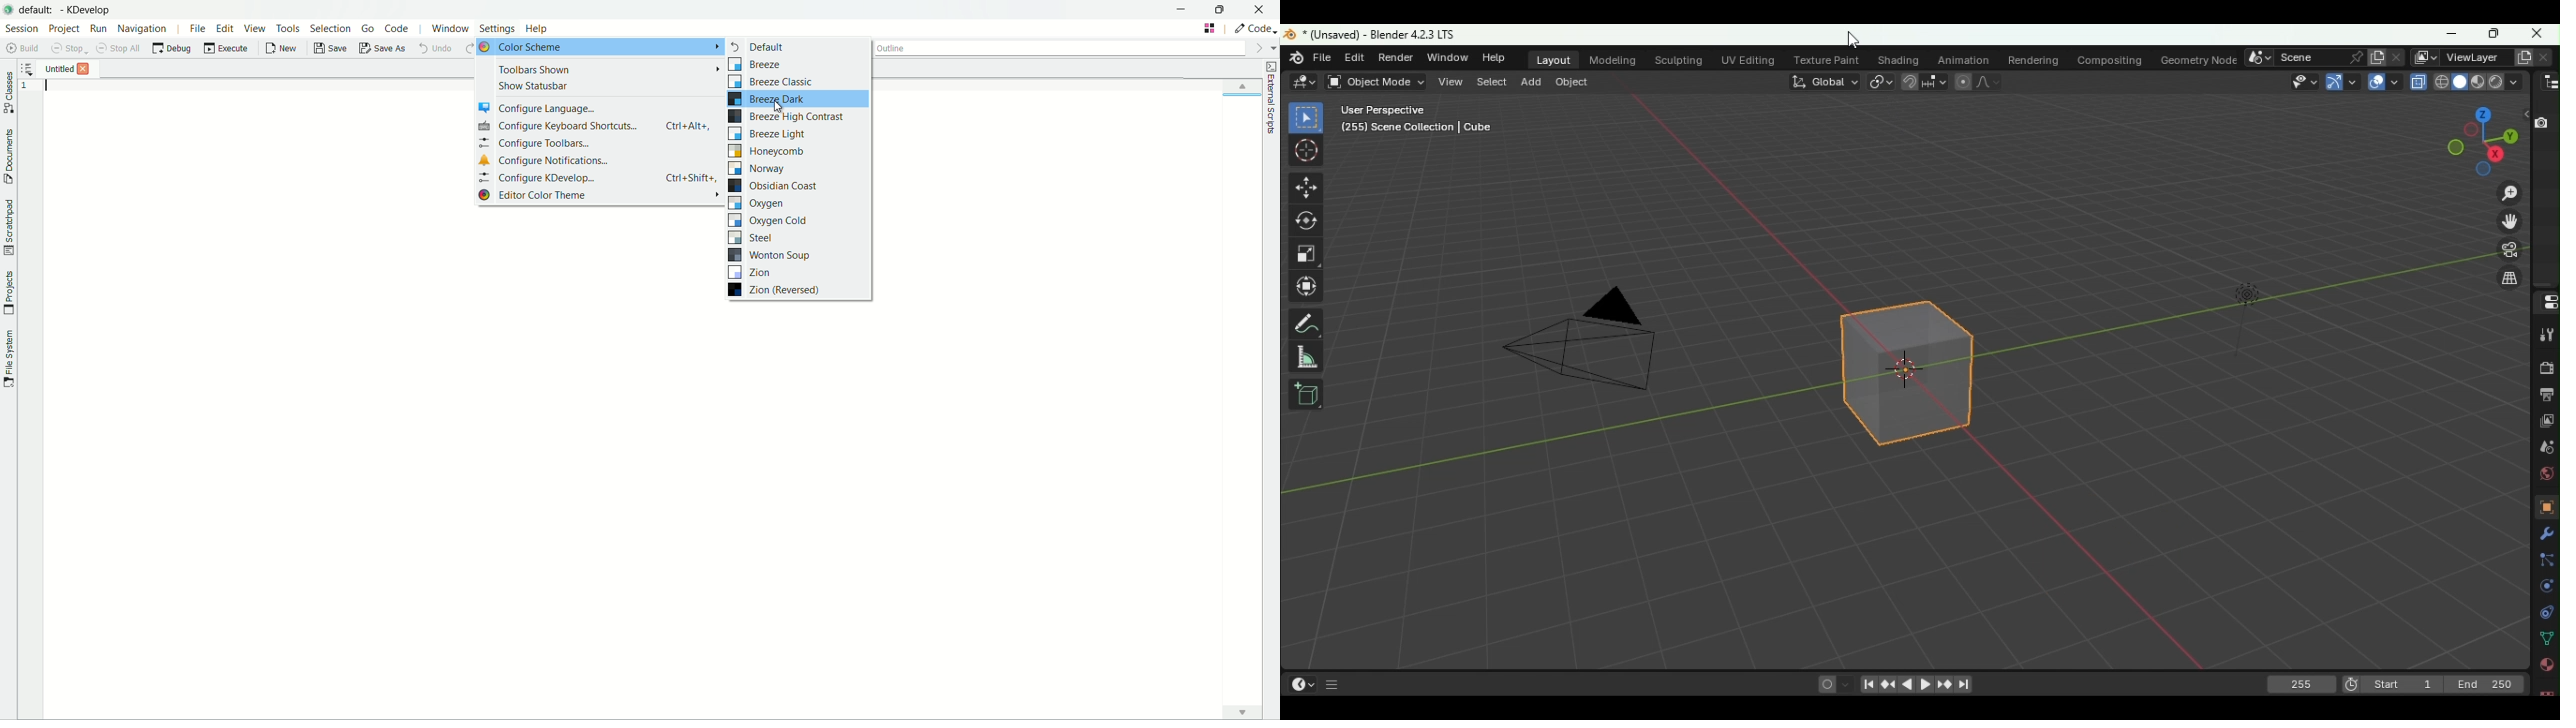  Describe the element at coordinates (2550, 82) in the screenshot. I see `Editor type` at that location.